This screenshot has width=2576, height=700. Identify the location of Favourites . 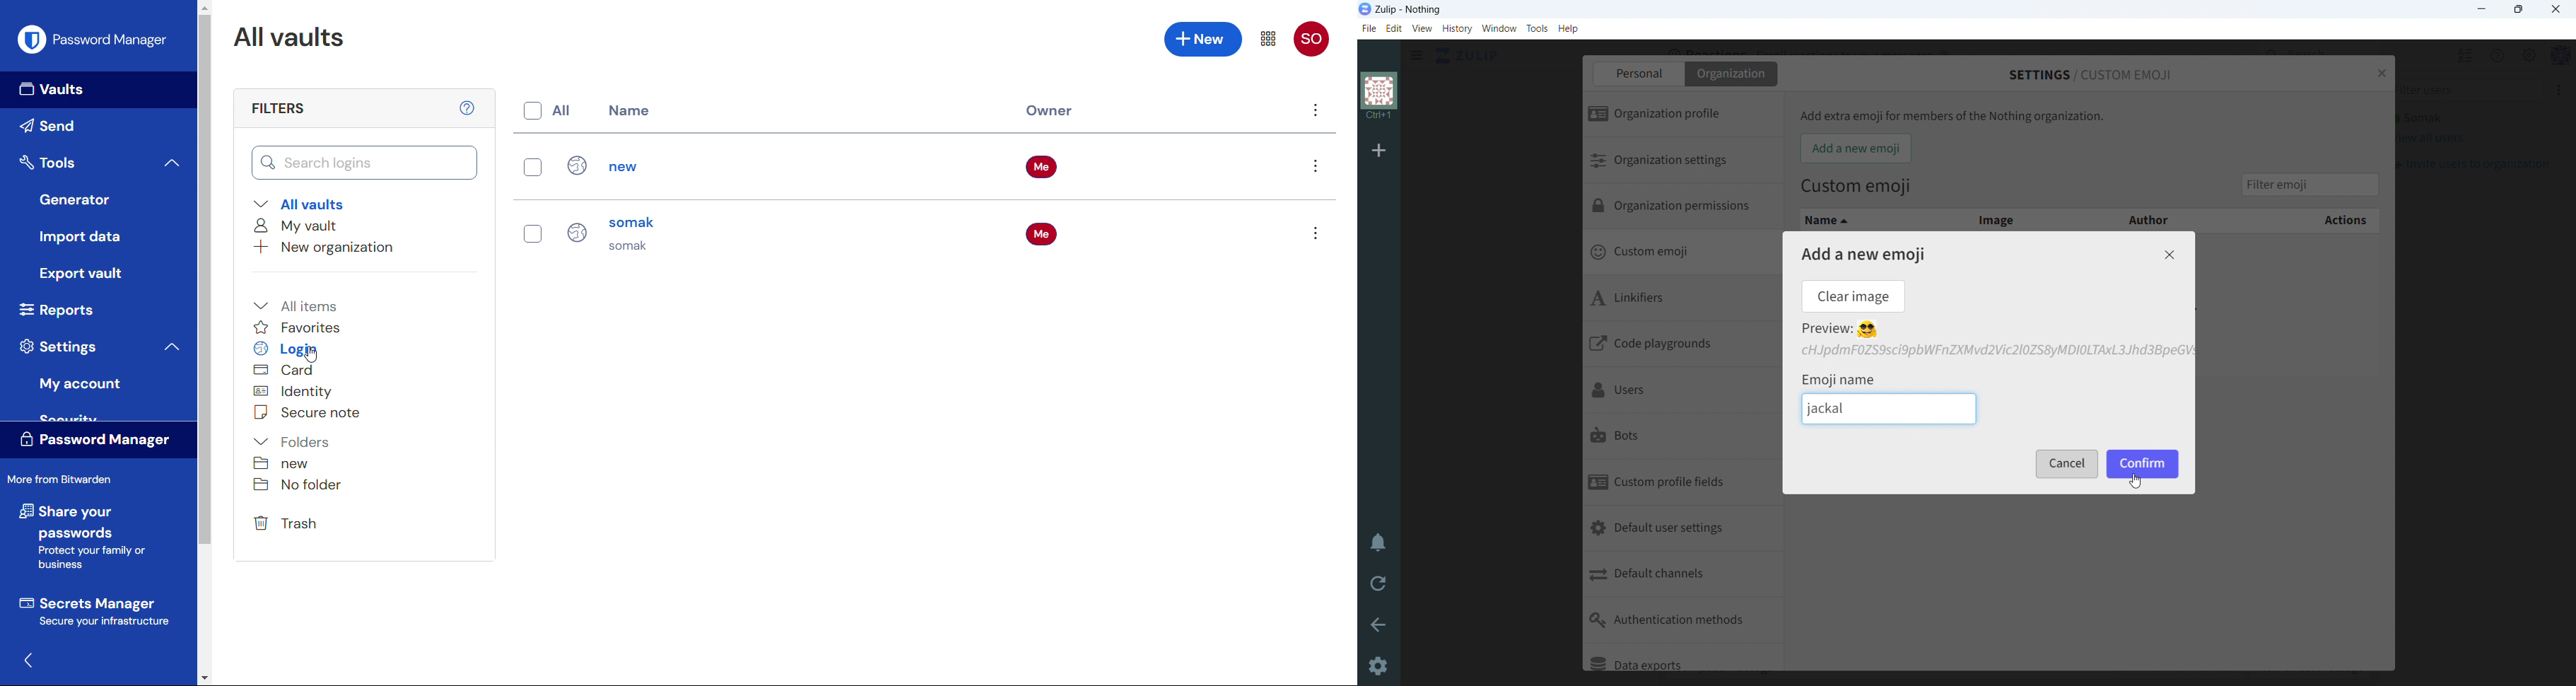
(296, 328).